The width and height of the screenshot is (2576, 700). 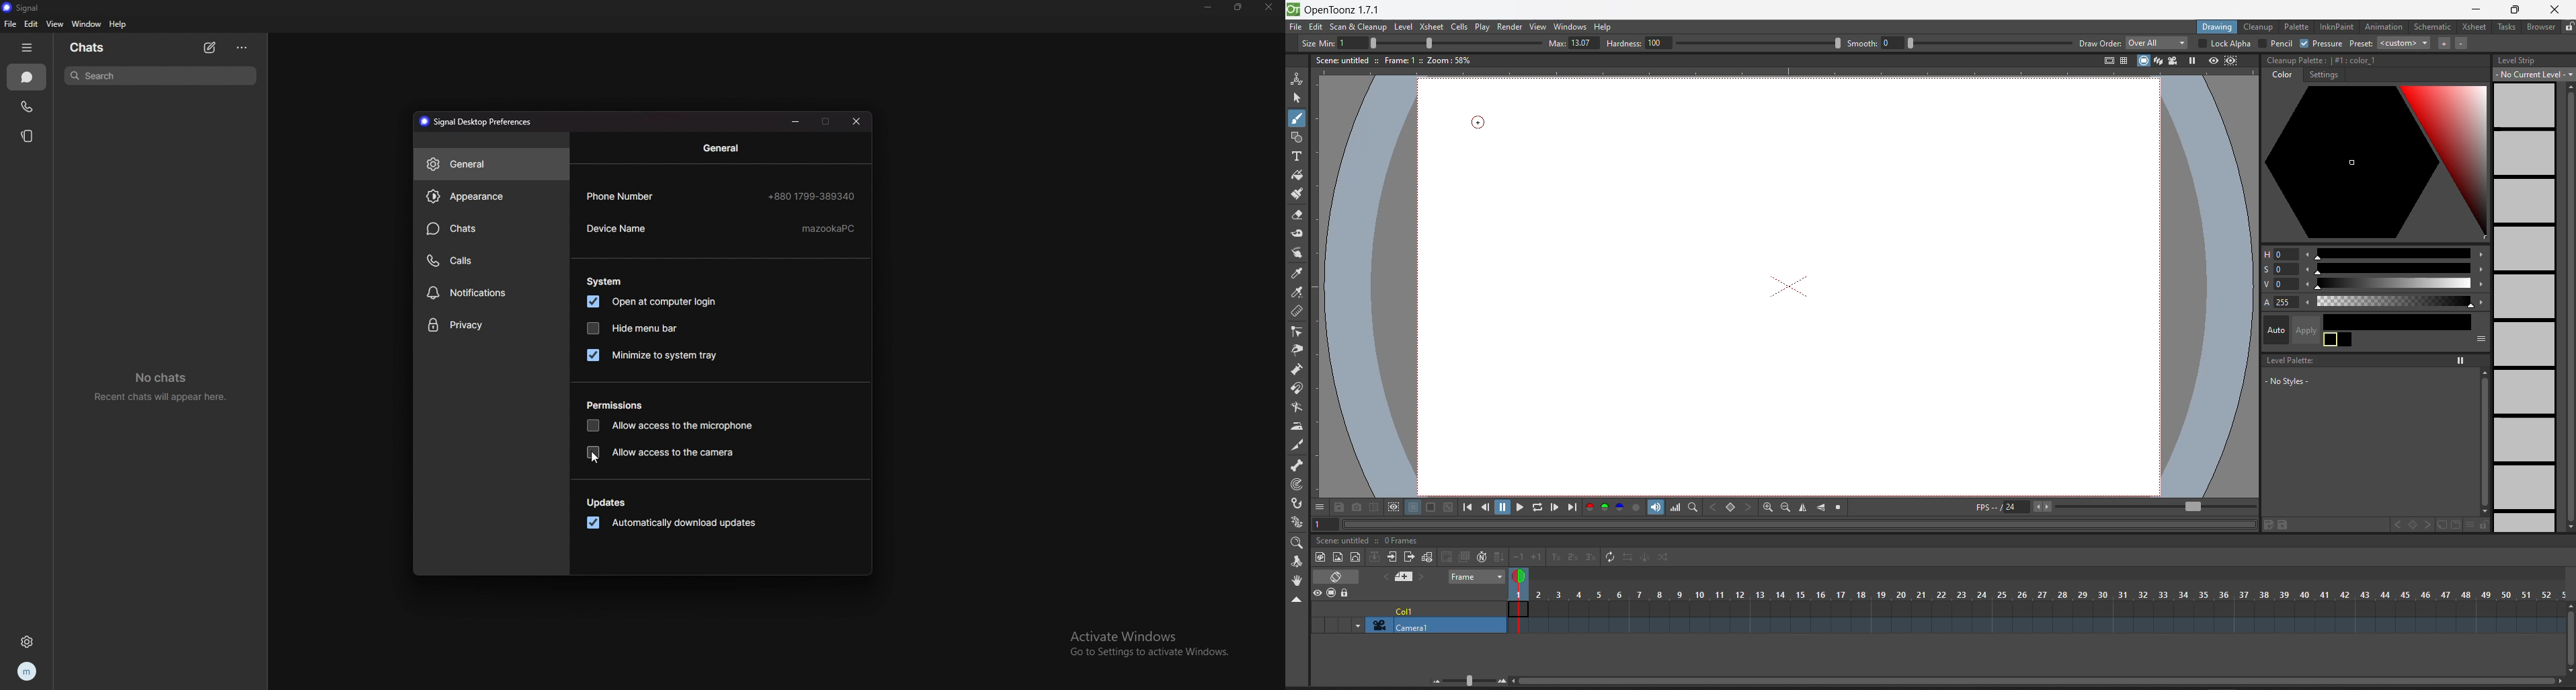 What do you see at coordinates (1509, 27) in the screenshot?
I see `render` at bounding box center [1509, 27].